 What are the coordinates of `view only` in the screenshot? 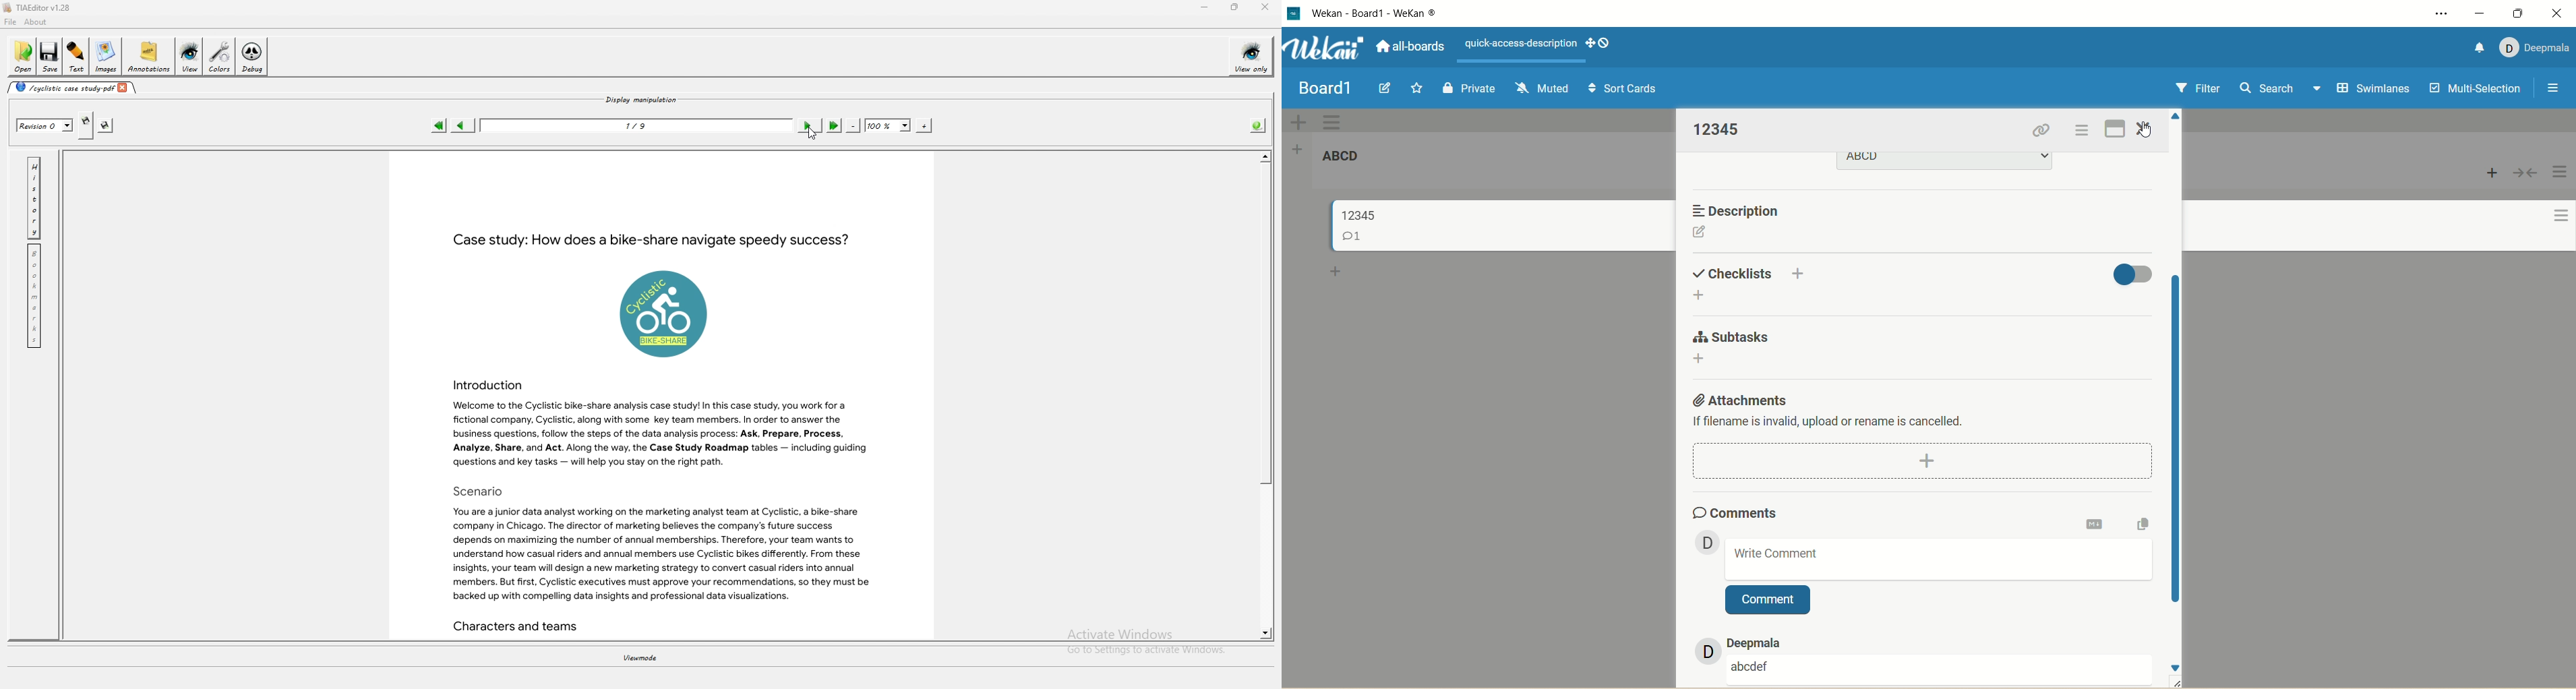 It's located at (1251, 56).